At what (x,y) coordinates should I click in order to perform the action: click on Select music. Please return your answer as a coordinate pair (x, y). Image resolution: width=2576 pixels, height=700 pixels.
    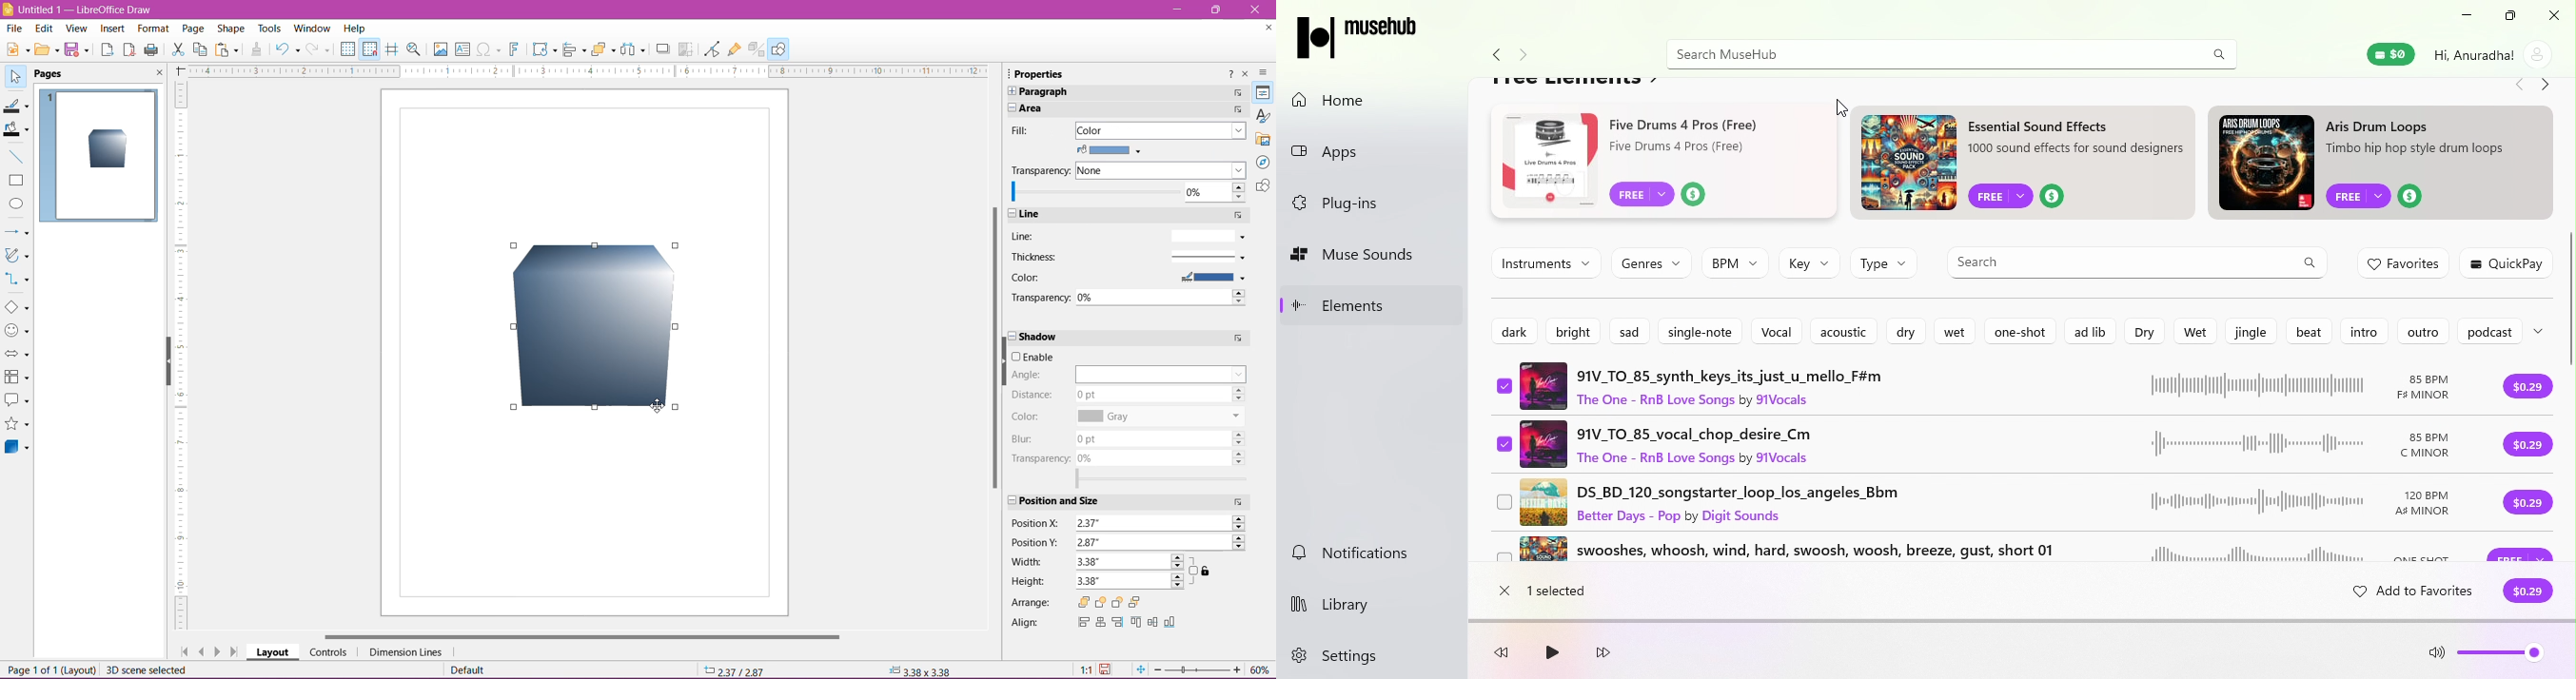
    Looking at the image, I should click on (1506, 562).